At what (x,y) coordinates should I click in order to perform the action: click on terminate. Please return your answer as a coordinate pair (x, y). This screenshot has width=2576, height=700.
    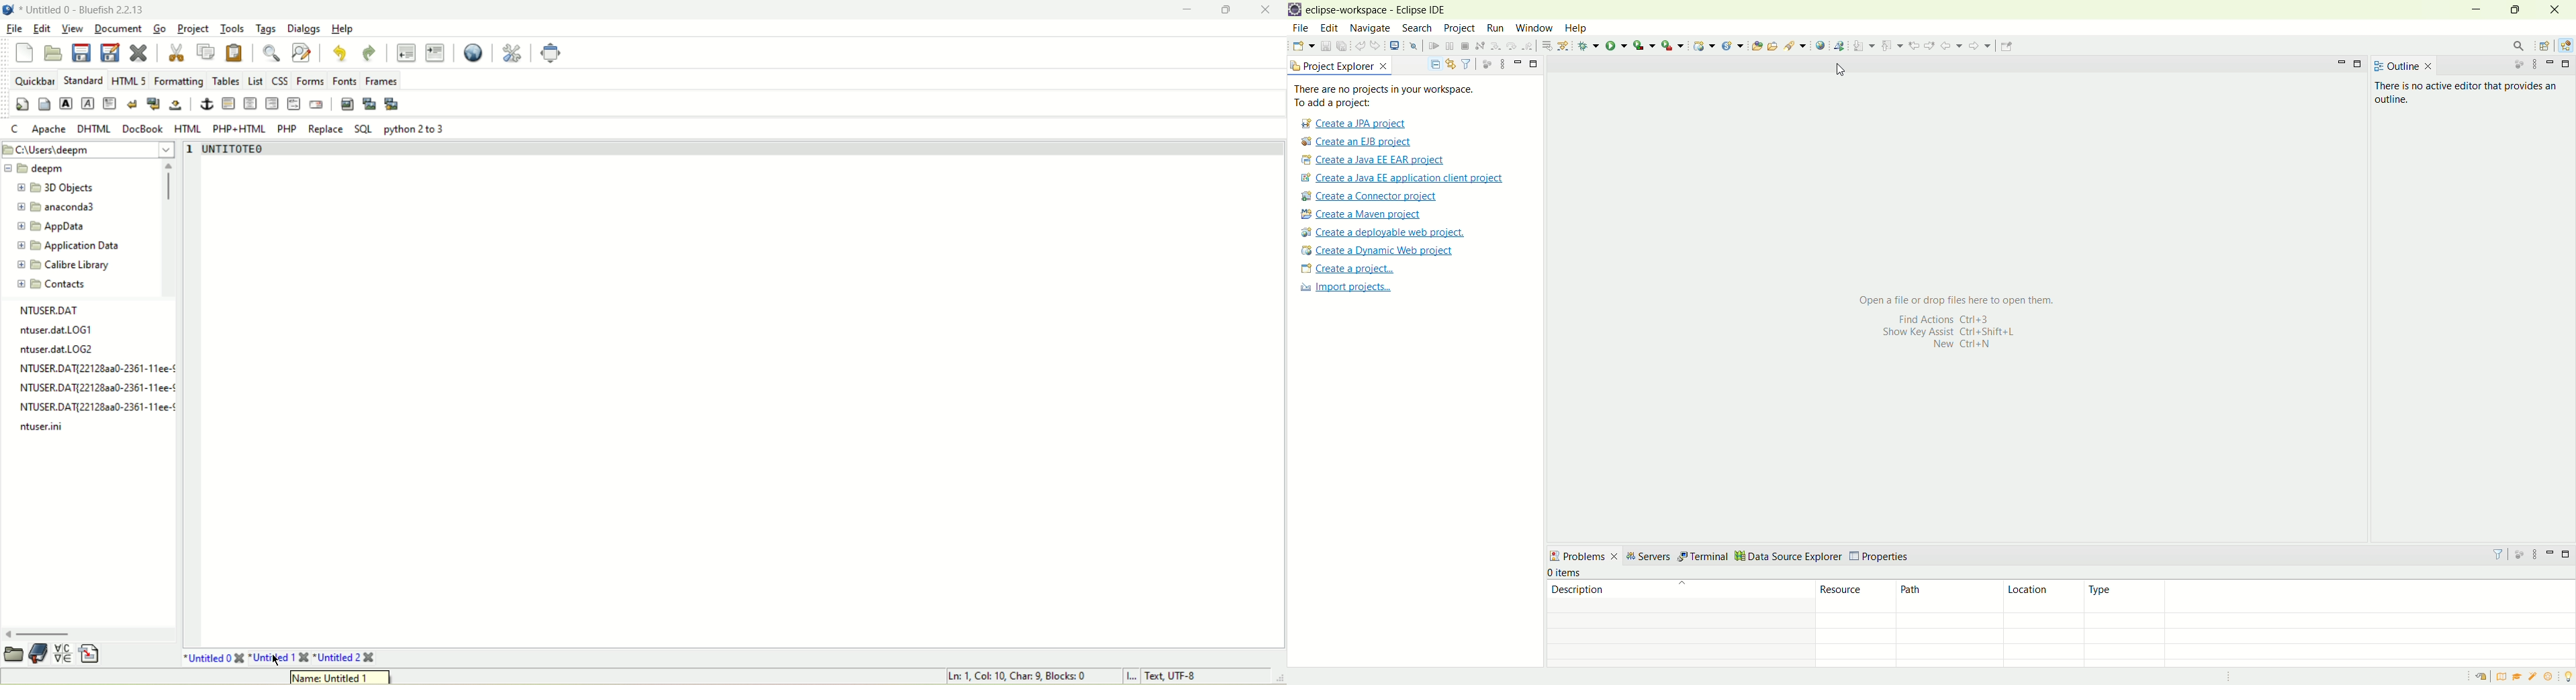
    Looking at the image, I should click on (1465, 47).